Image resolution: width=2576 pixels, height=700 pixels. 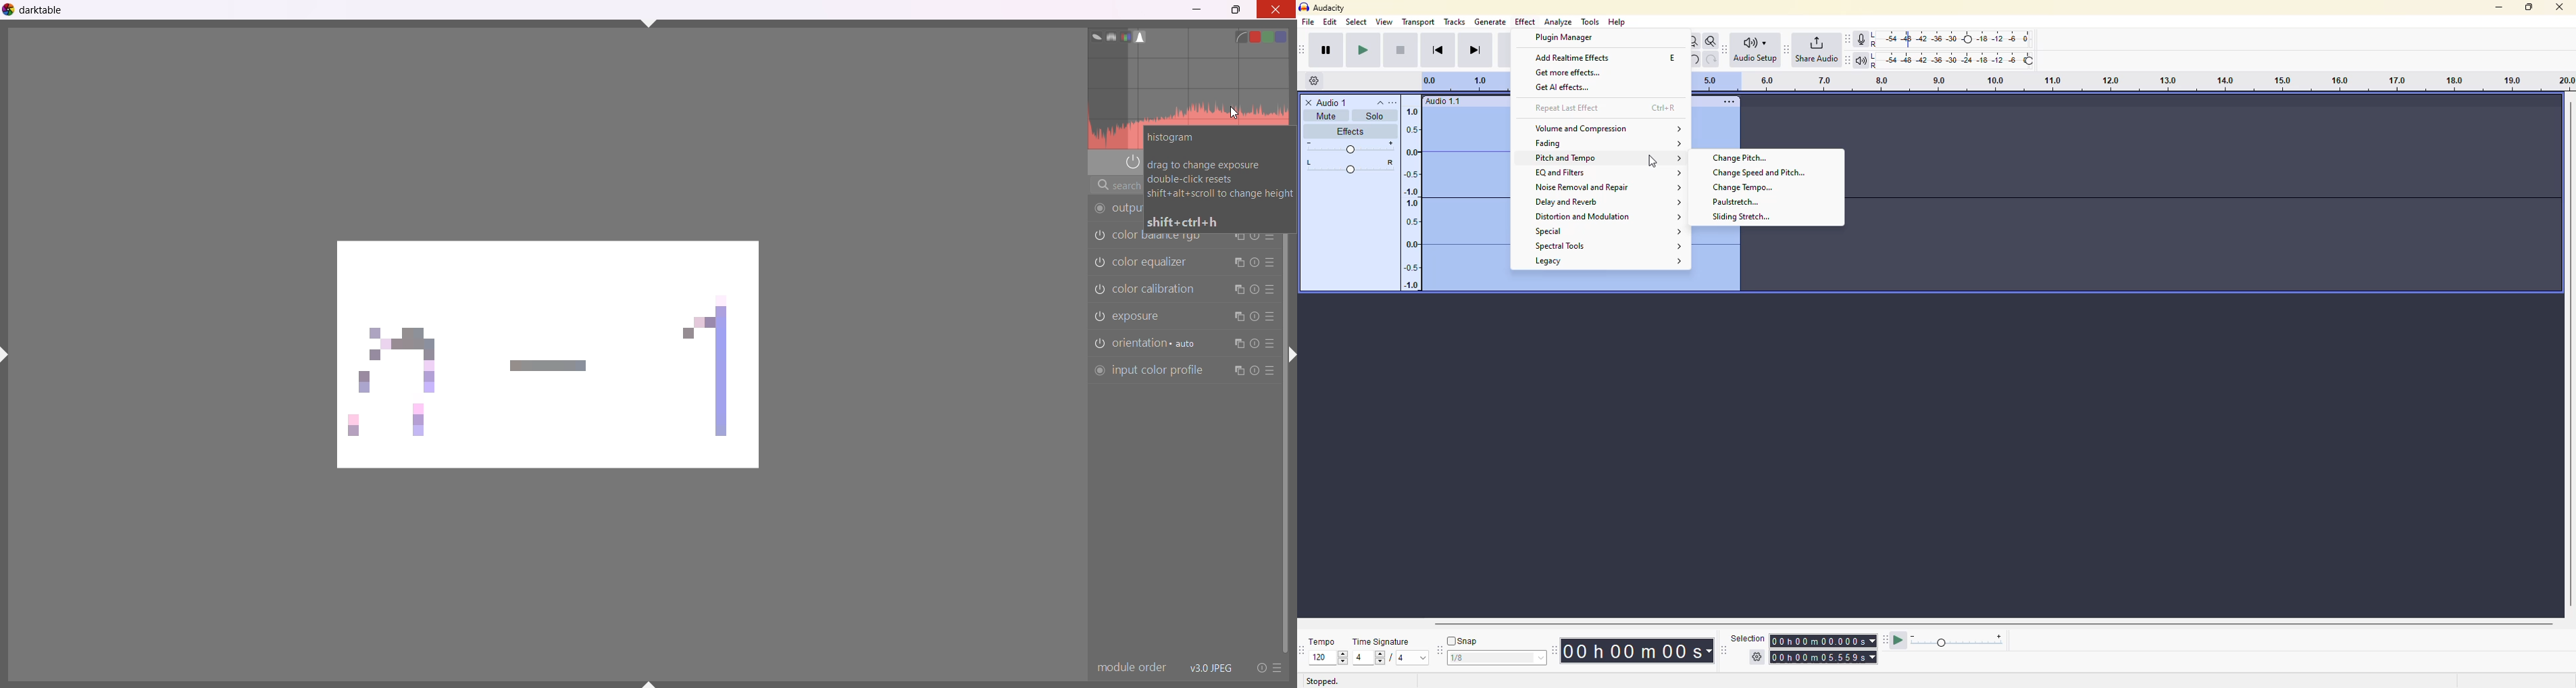 I want to click on legacy, so click(x=1551, y=262).